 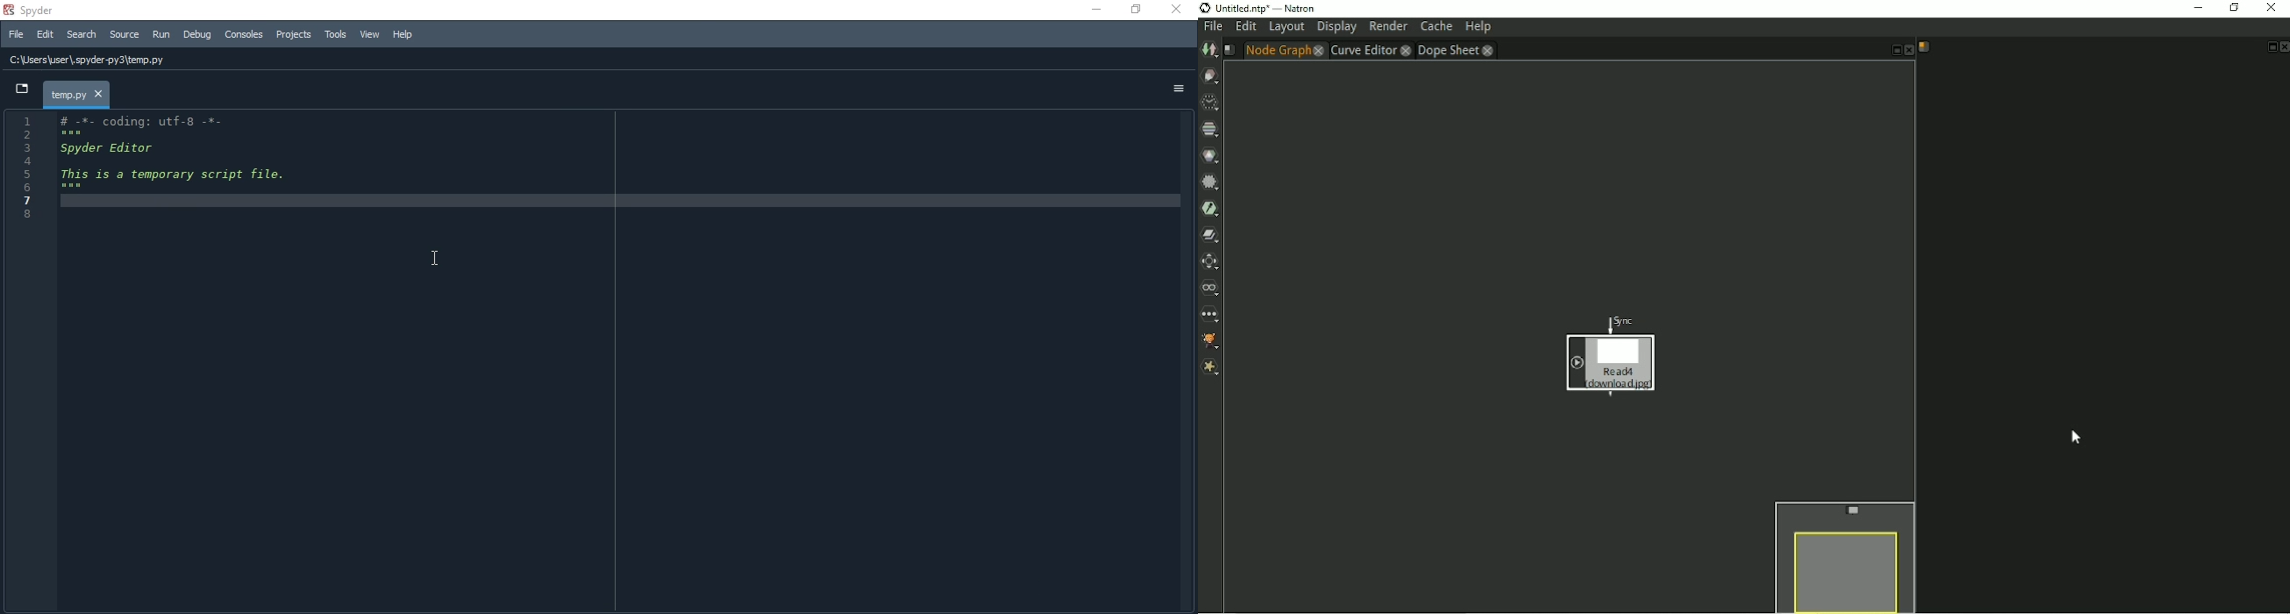 What do you see at coordinates (407, 35) in the screenshot?
I see `Help` at bounding box center [407, 35].